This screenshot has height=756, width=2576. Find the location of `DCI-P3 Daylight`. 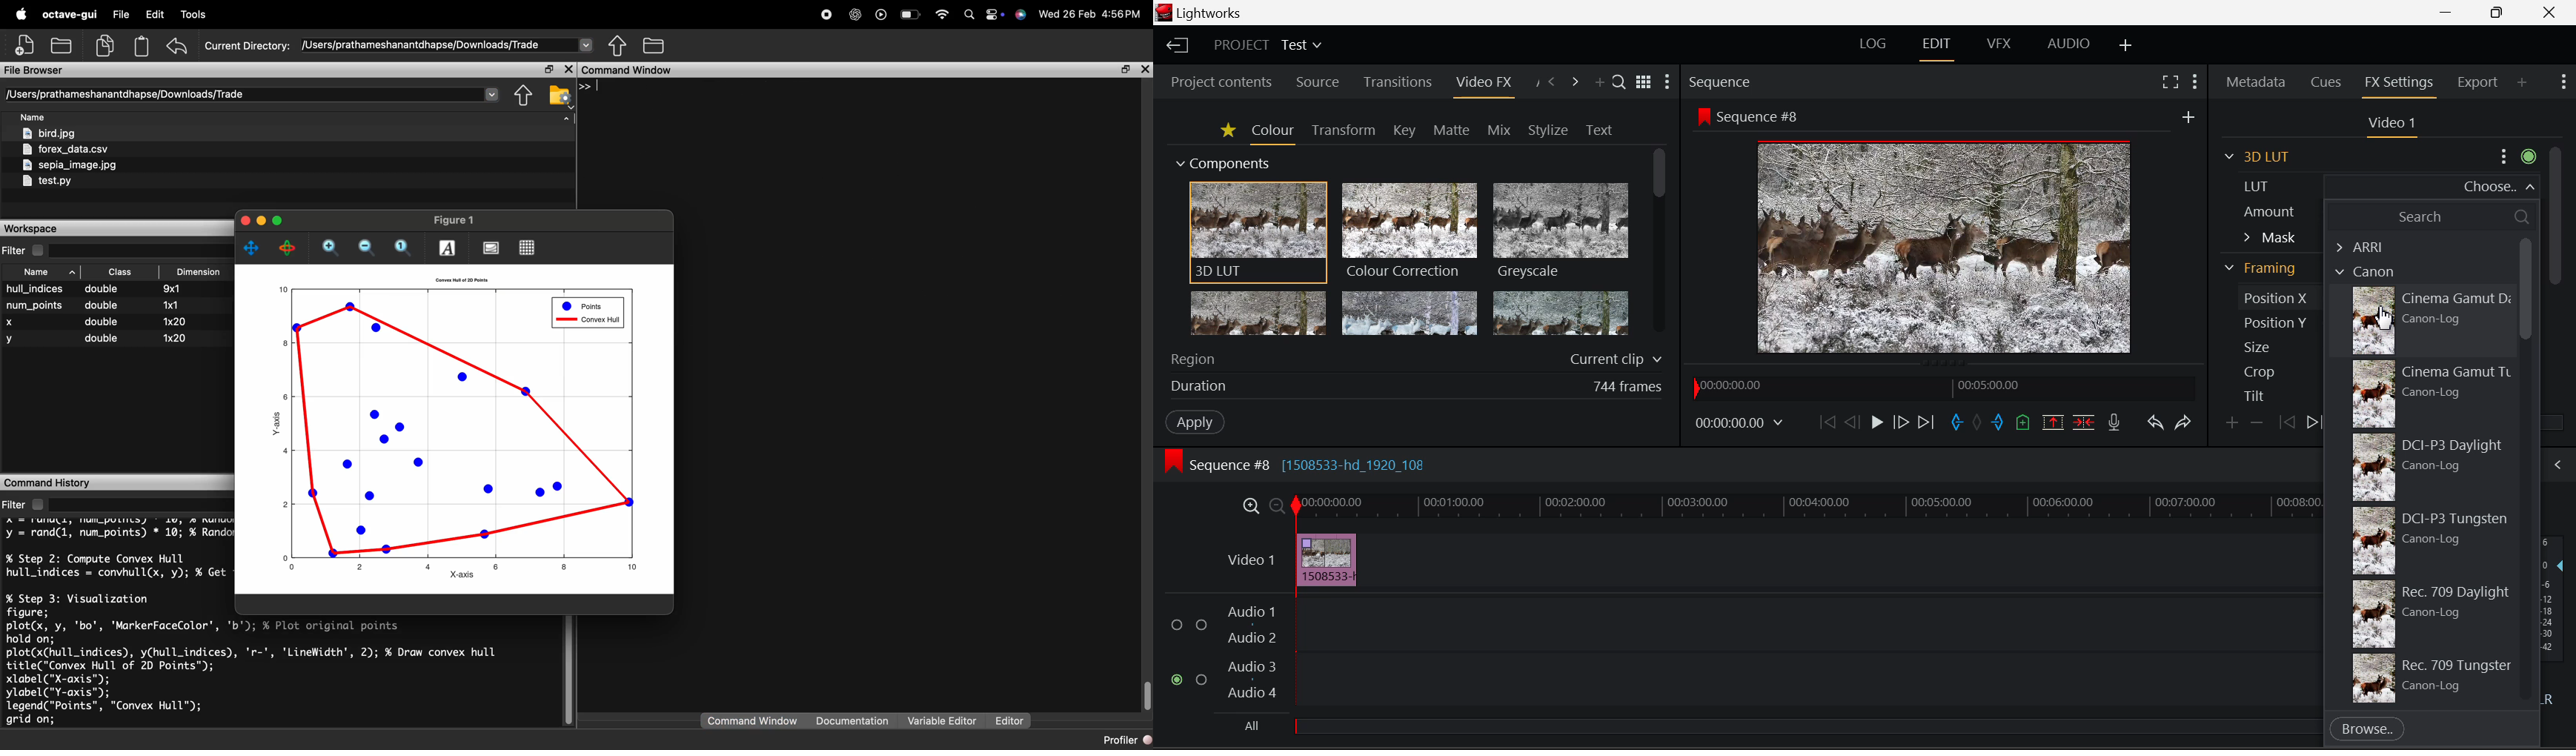

DCI-P3 Daylight is located at coordinates (2420, 468).